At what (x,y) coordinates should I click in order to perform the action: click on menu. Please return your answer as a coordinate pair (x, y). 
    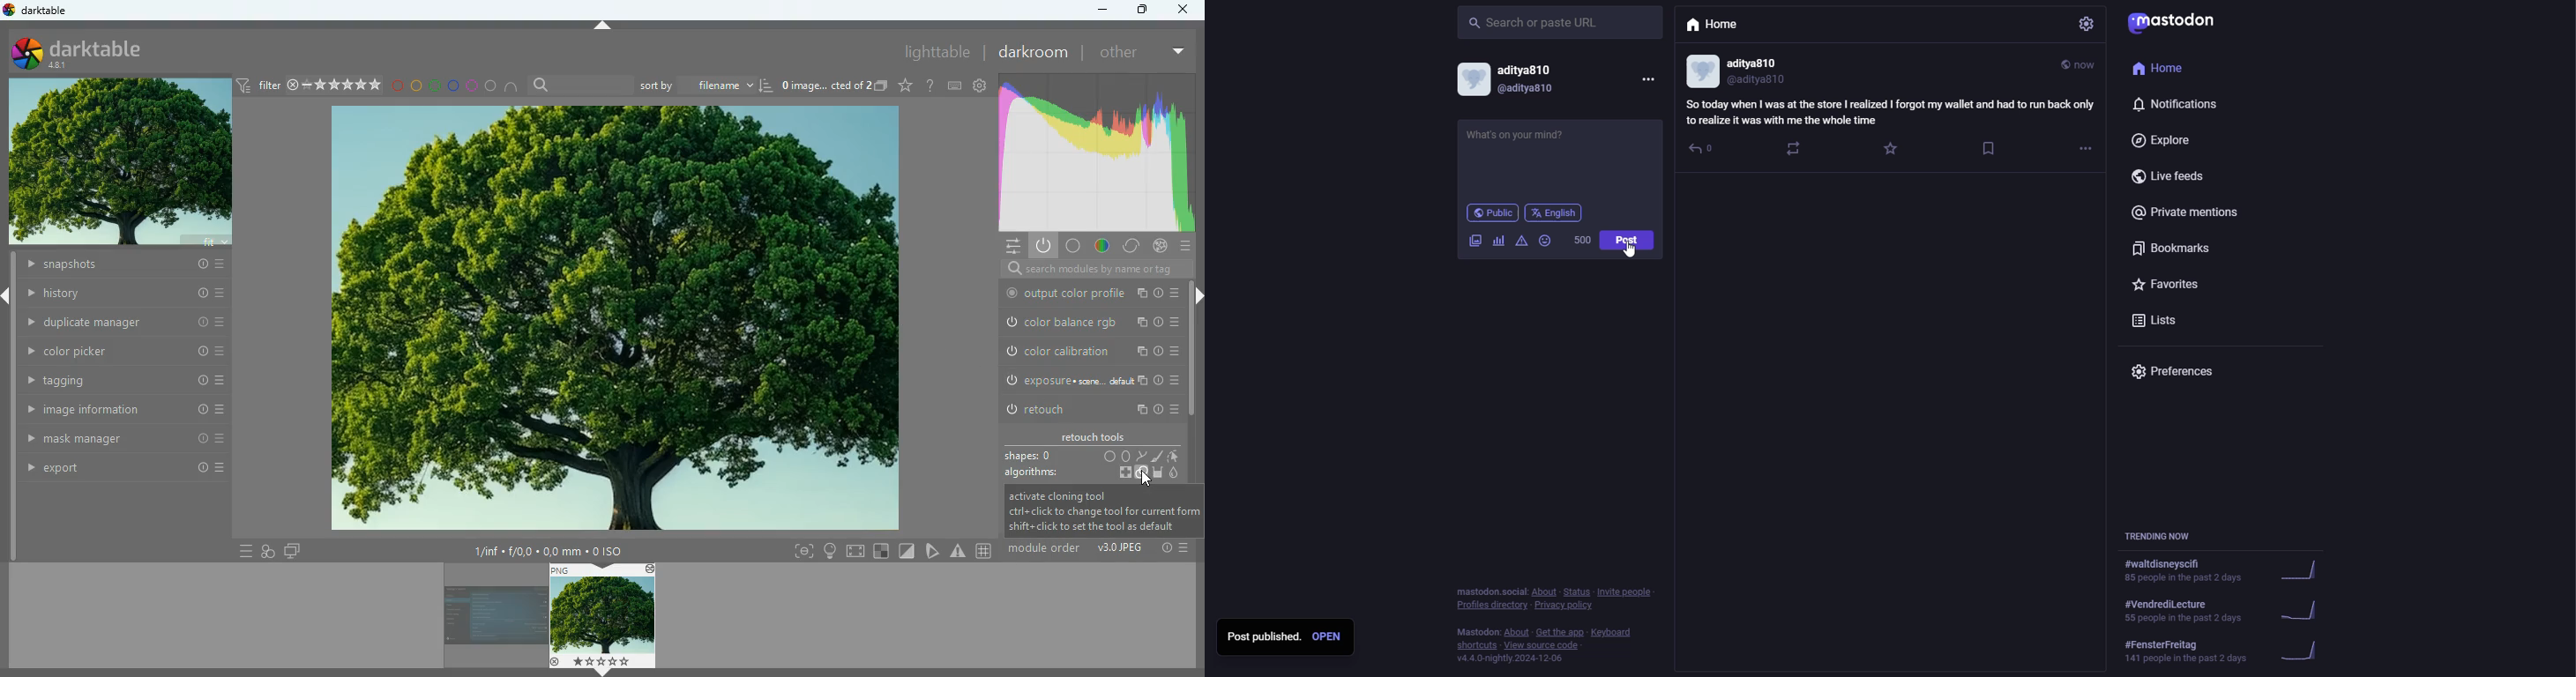
    Looking at the image, I should click on (1183, 547).